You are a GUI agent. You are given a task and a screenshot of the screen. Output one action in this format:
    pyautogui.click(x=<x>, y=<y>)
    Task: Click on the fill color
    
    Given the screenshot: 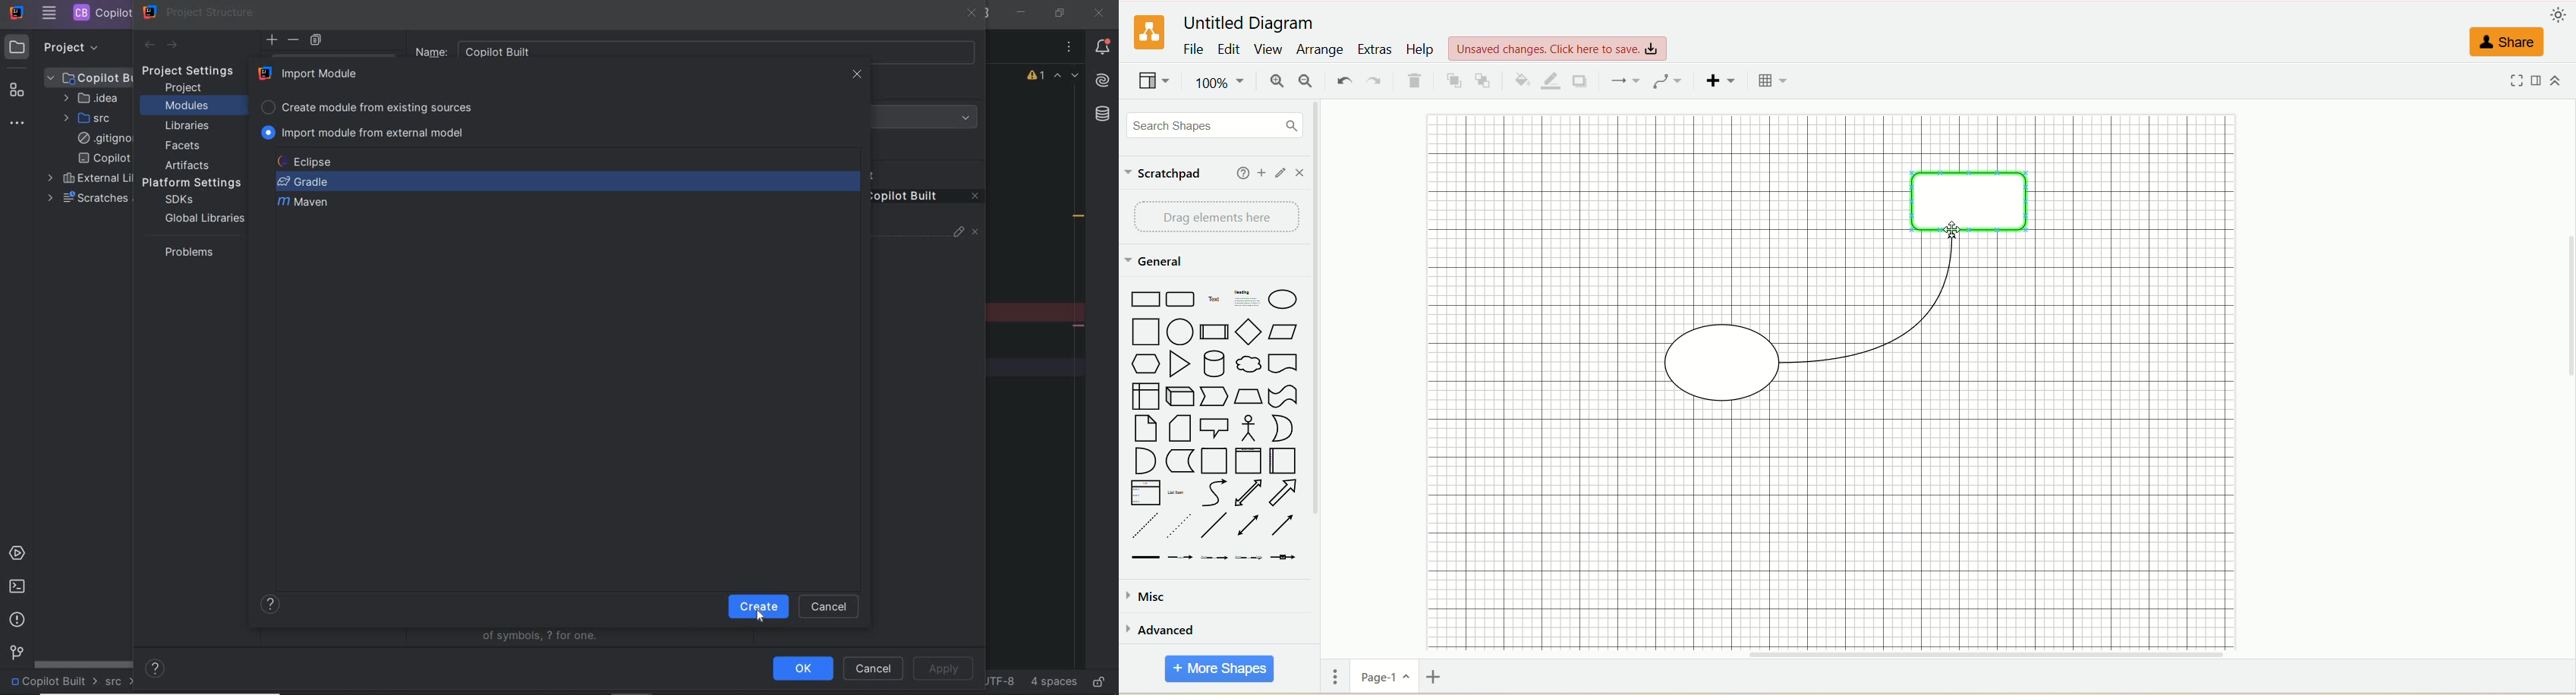 What is the action you would take?
    pyautogui.click(x=1517, y=81)
    